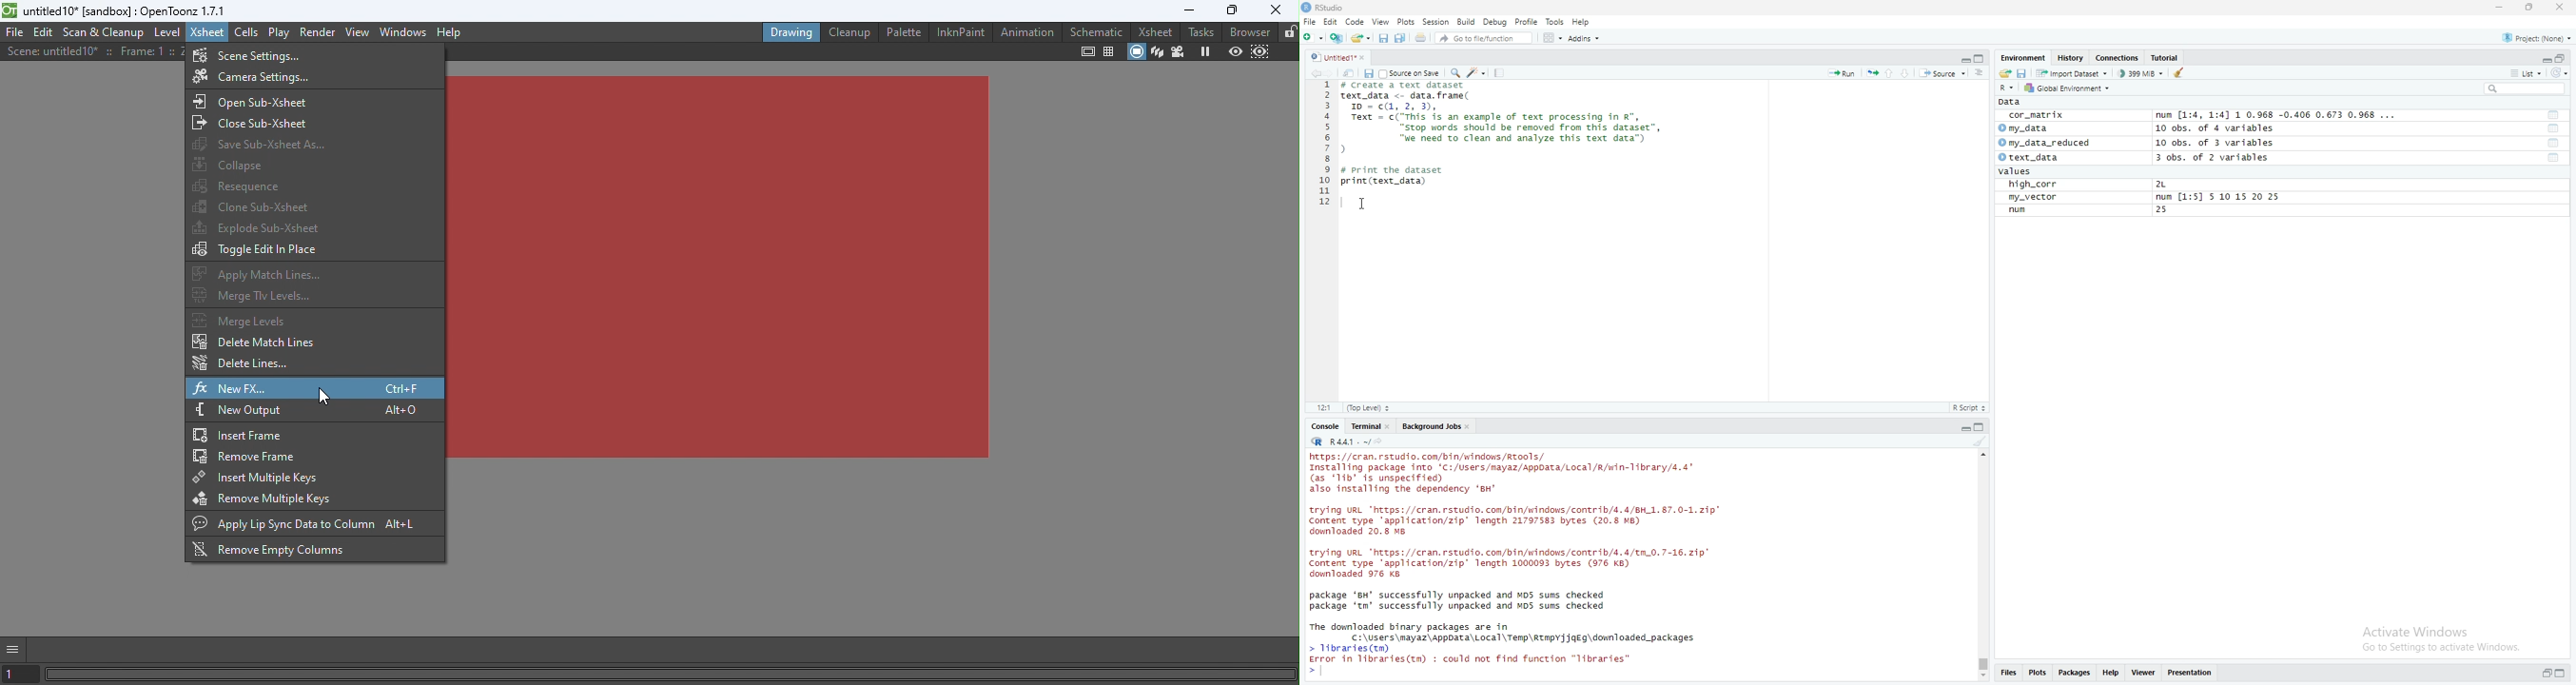 The height and width of the screenshot is (700, 2576). Describe the element at coordinates (1205, 50) in the screenshot. I see `Freeze` at that location.